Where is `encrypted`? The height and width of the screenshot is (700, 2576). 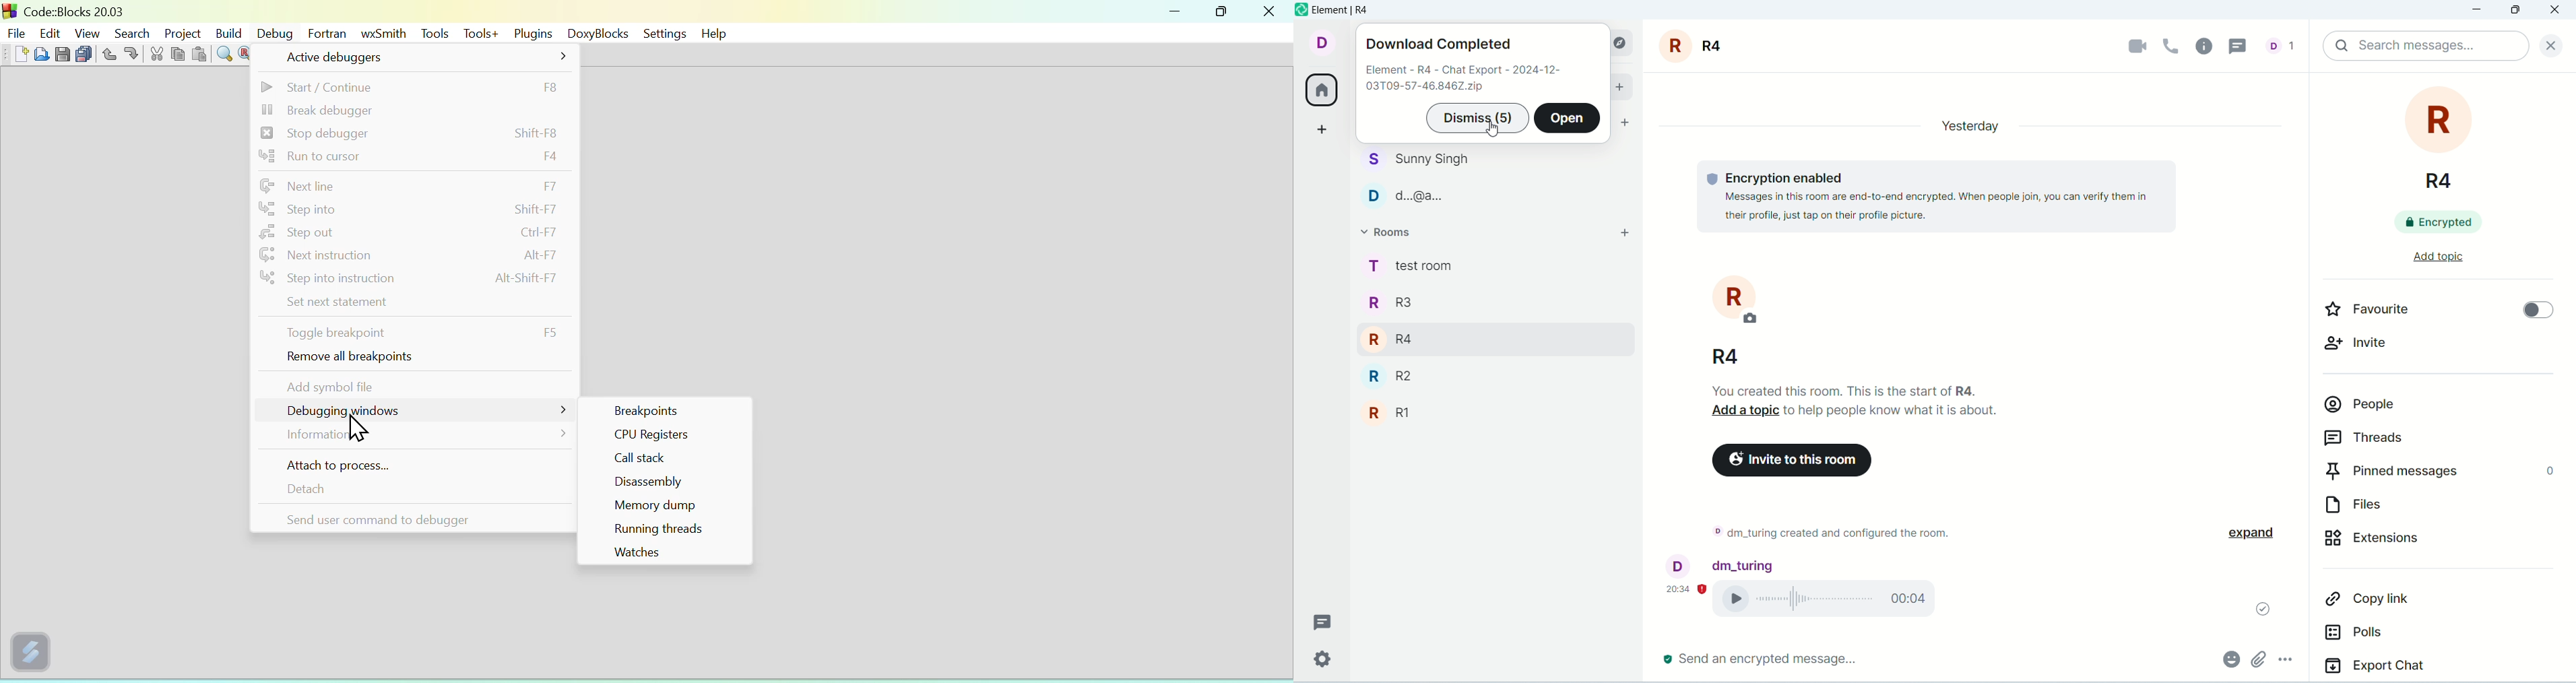
encrypted is located at coordinates (2449, 225).